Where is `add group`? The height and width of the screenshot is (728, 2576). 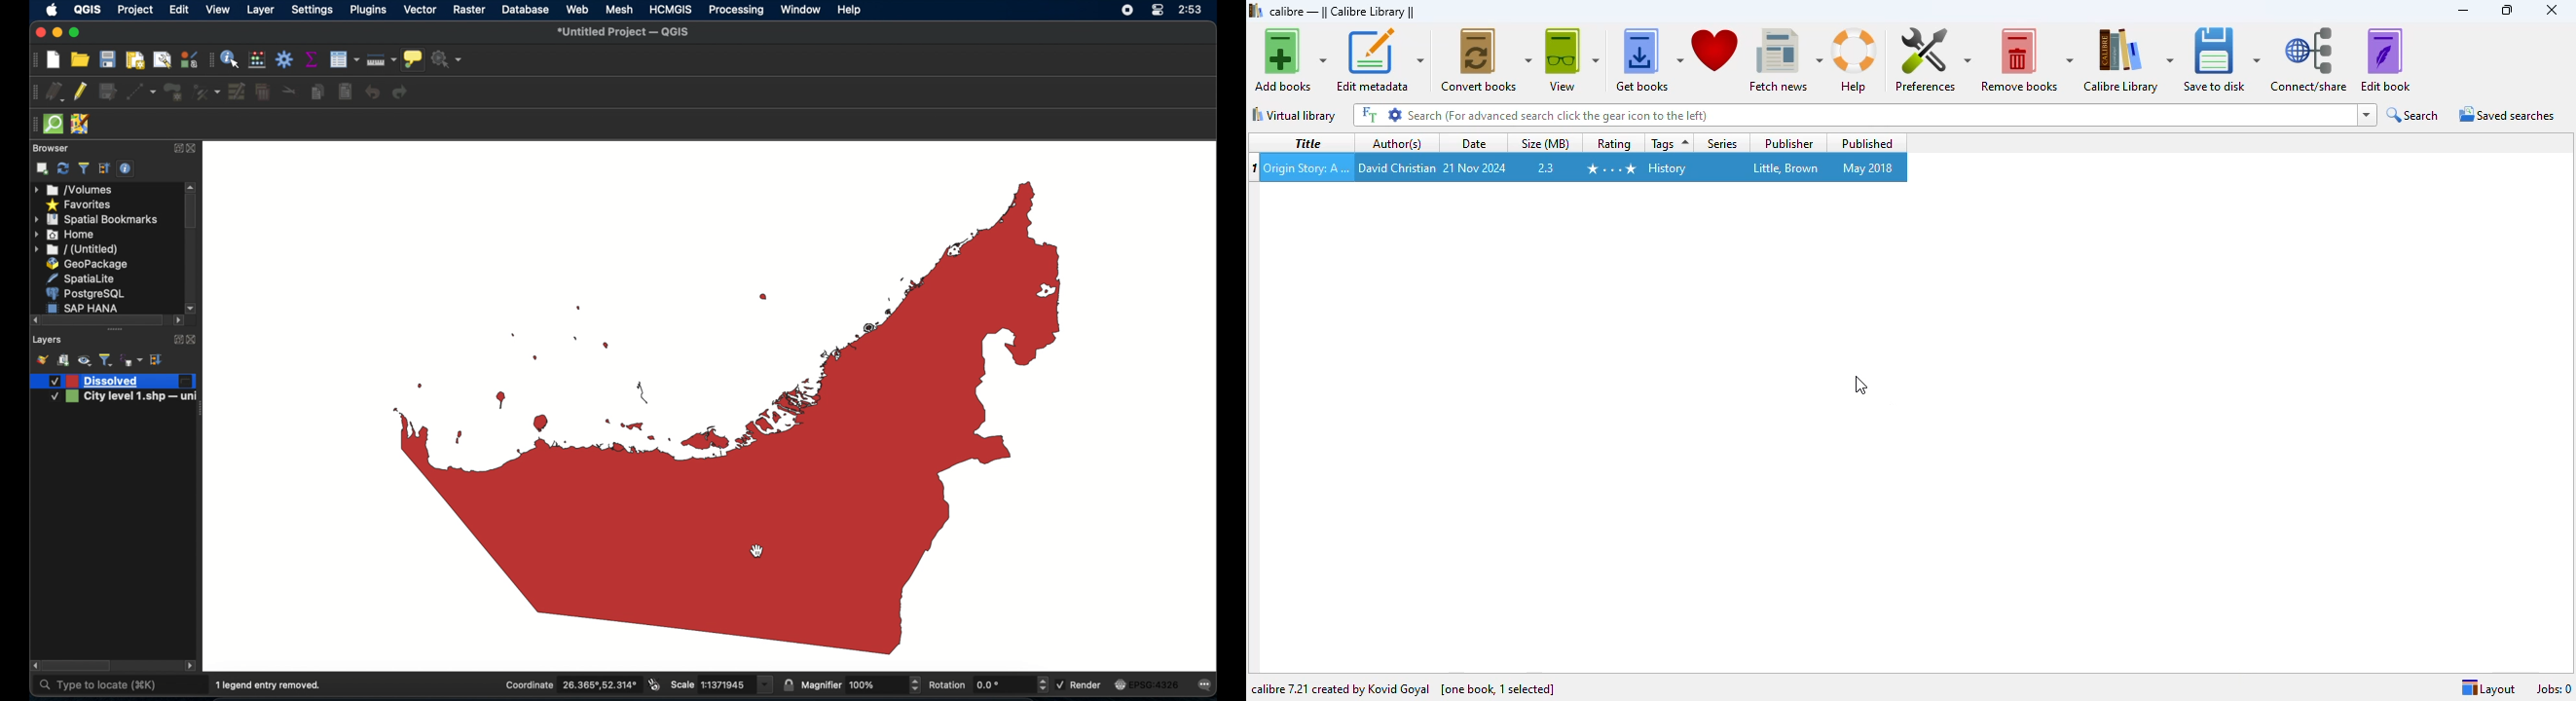 add group is located at coordinates (64, 361).